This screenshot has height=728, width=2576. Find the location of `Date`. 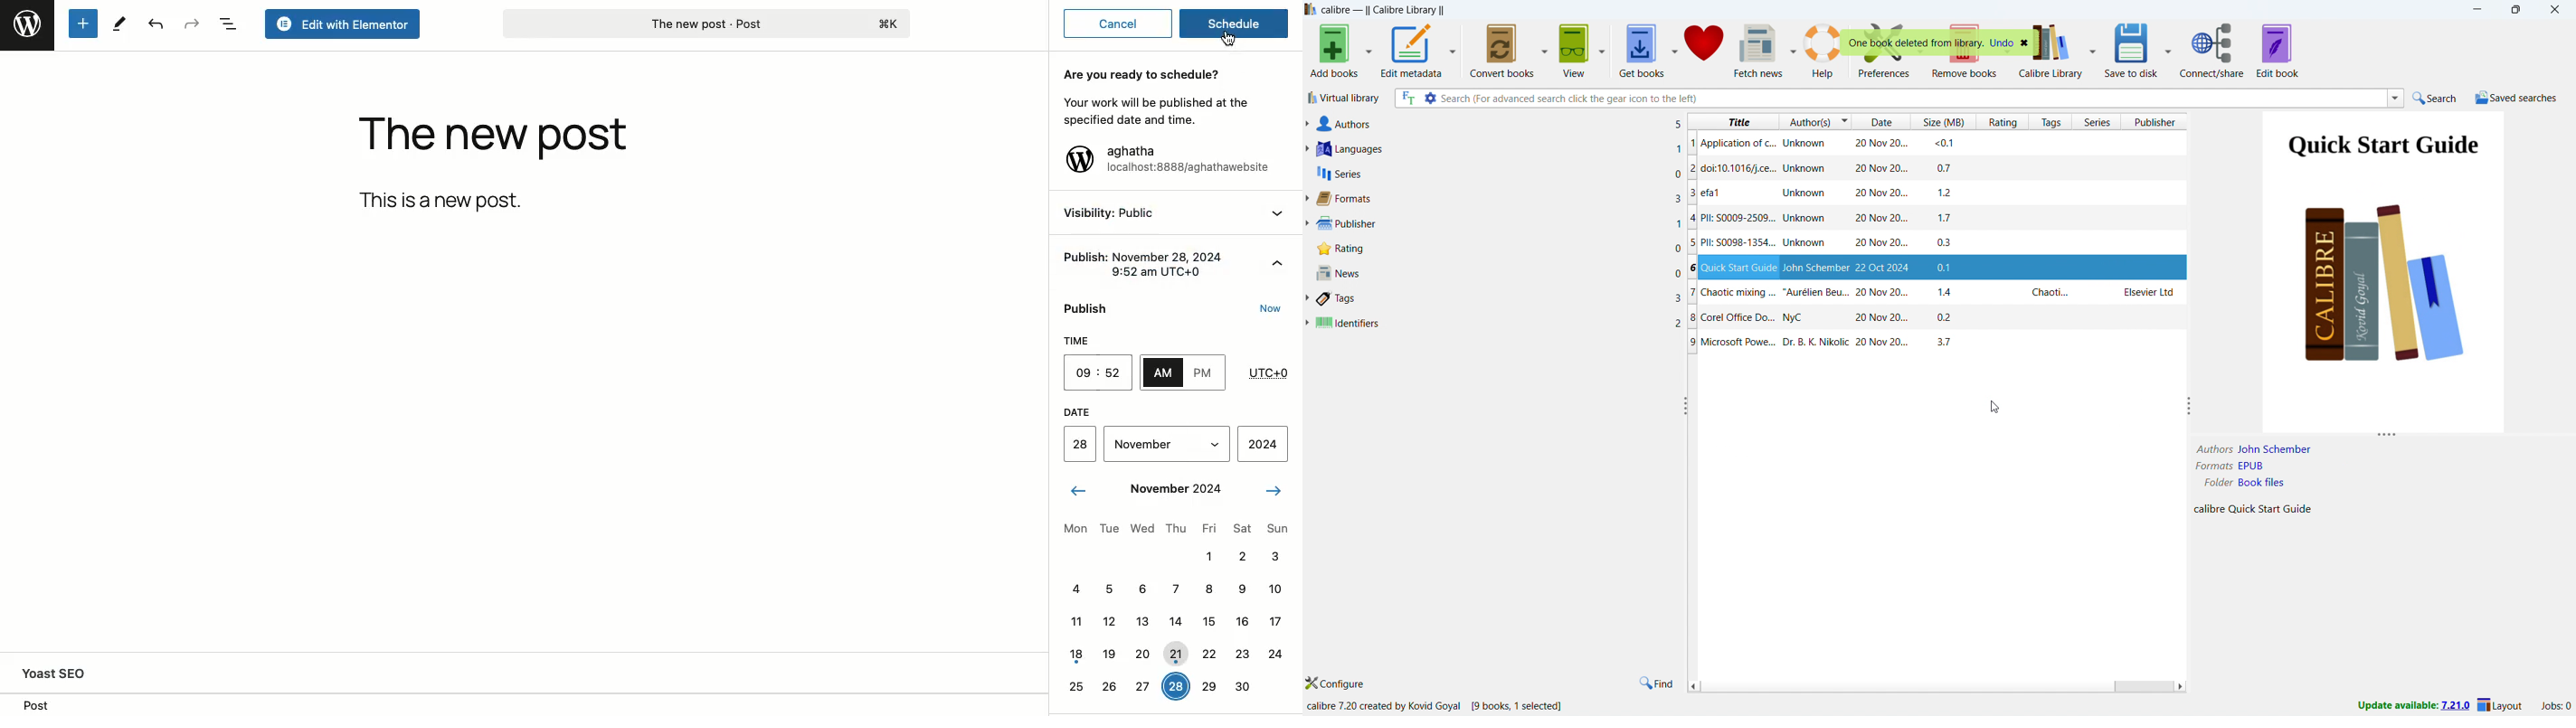

Date is located at coordinates (1171, 410).